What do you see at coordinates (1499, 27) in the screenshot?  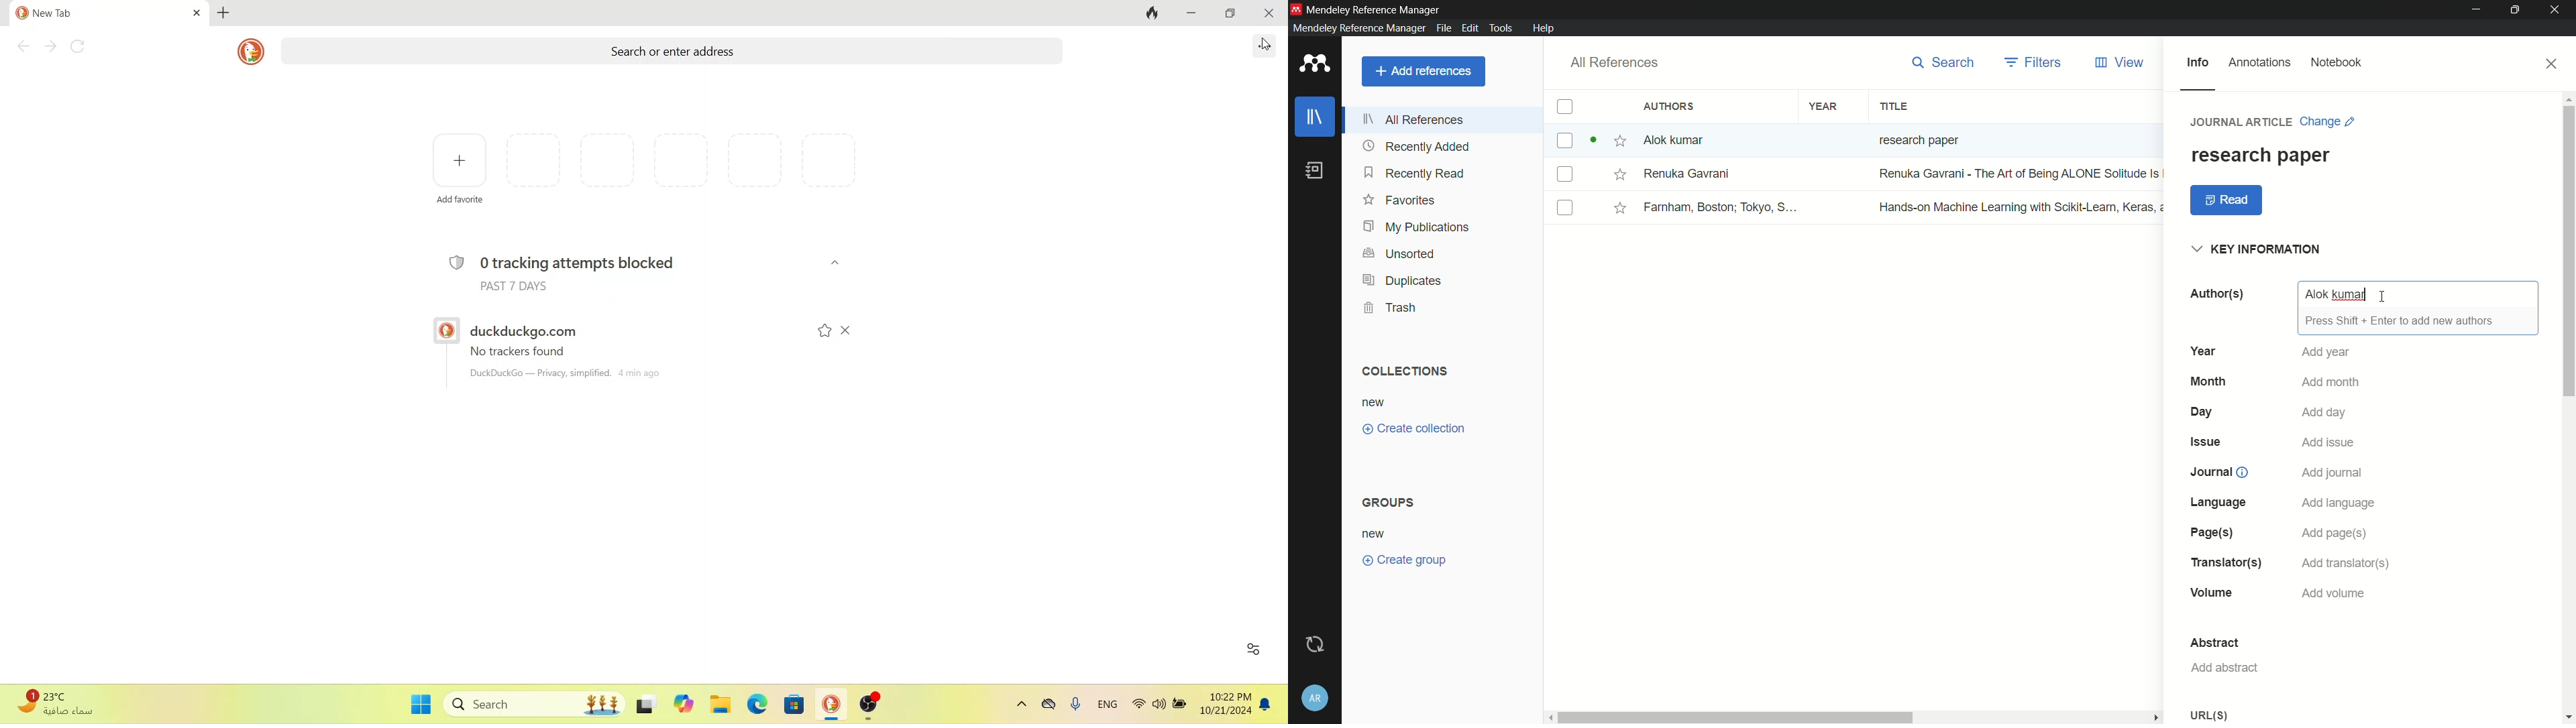 I see `tools menu` at bounding box center [1499, 27].